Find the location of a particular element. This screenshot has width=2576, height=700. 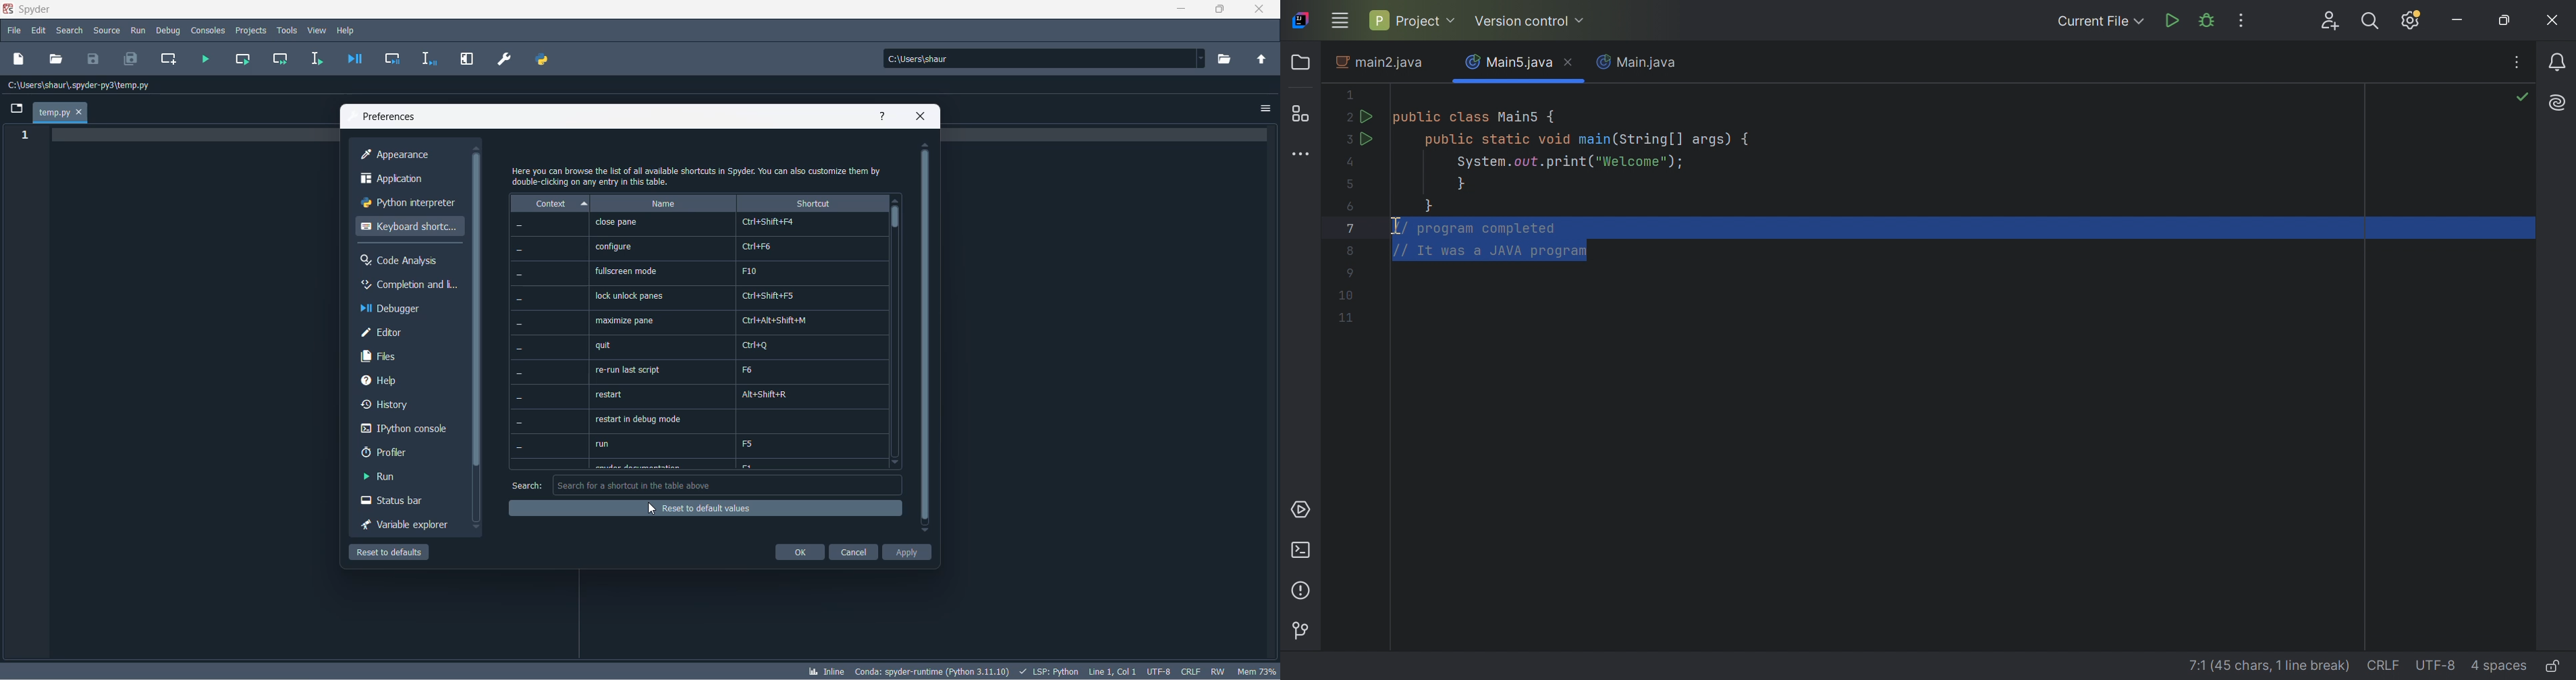

name options is located at coordinates (663, 341).